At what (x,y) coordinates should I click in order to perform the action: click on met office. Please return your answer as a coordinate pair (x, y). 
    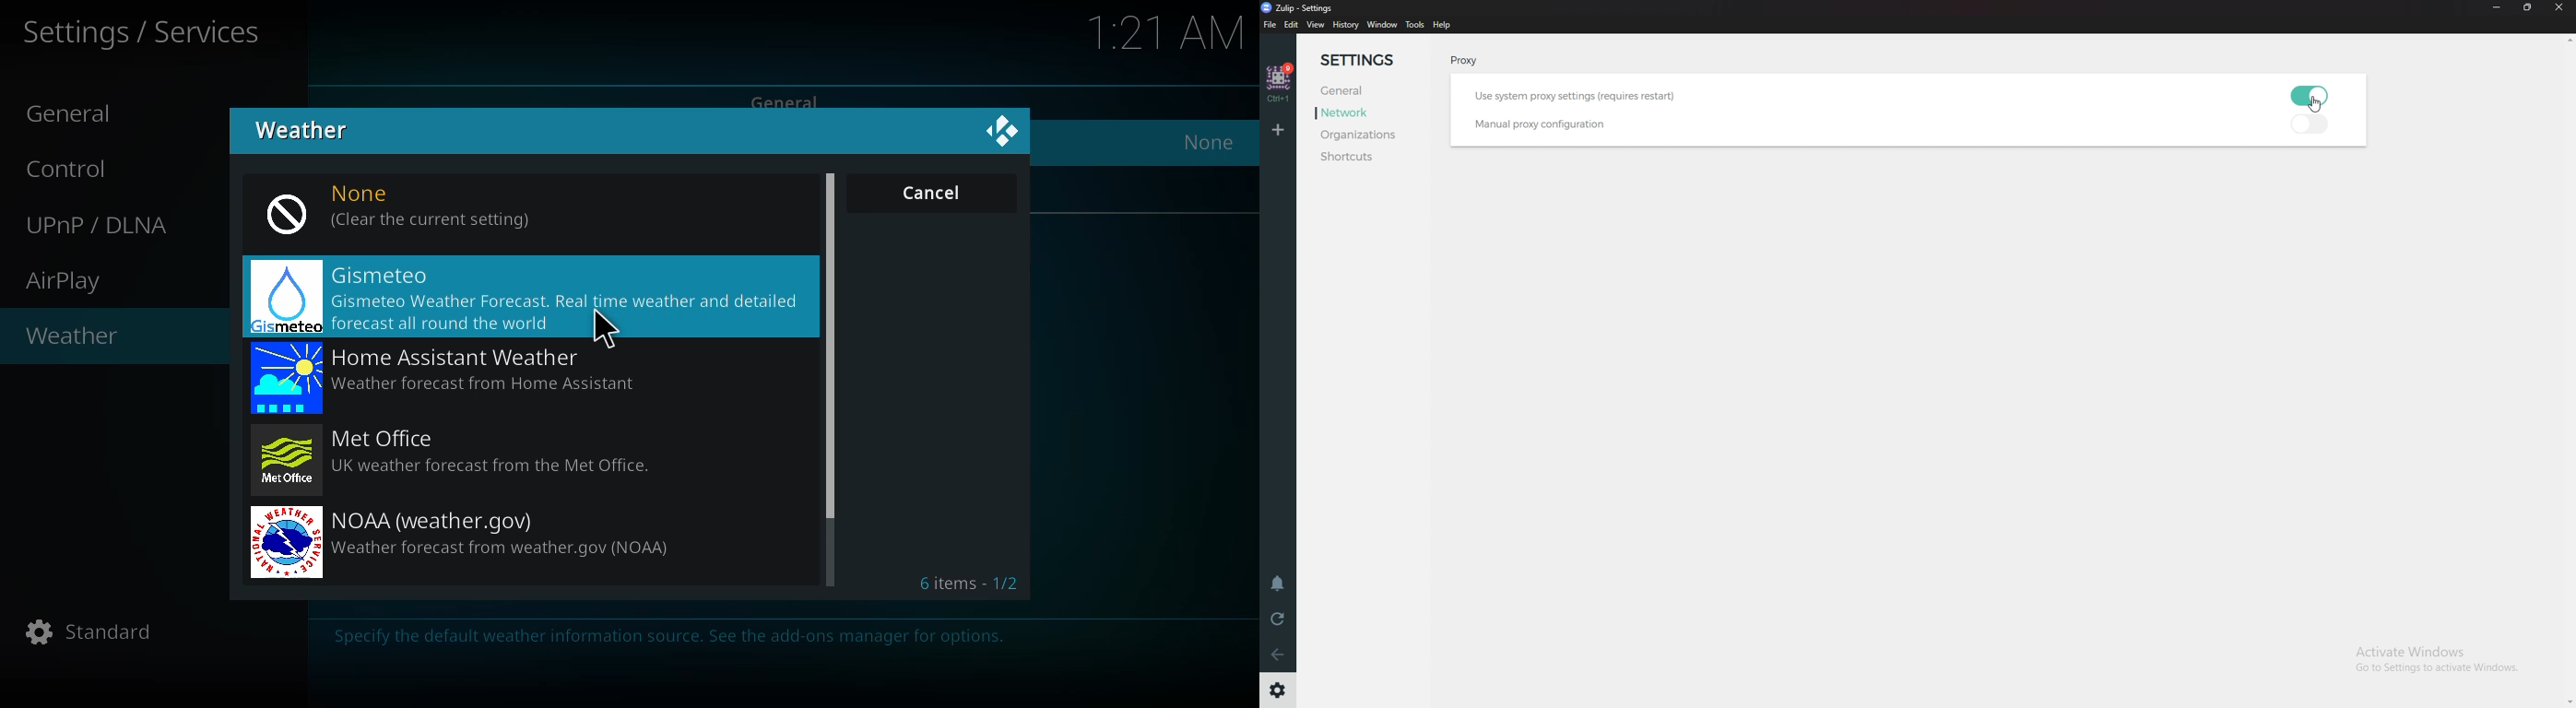
    Looking at the image, I should click on (462, 457).